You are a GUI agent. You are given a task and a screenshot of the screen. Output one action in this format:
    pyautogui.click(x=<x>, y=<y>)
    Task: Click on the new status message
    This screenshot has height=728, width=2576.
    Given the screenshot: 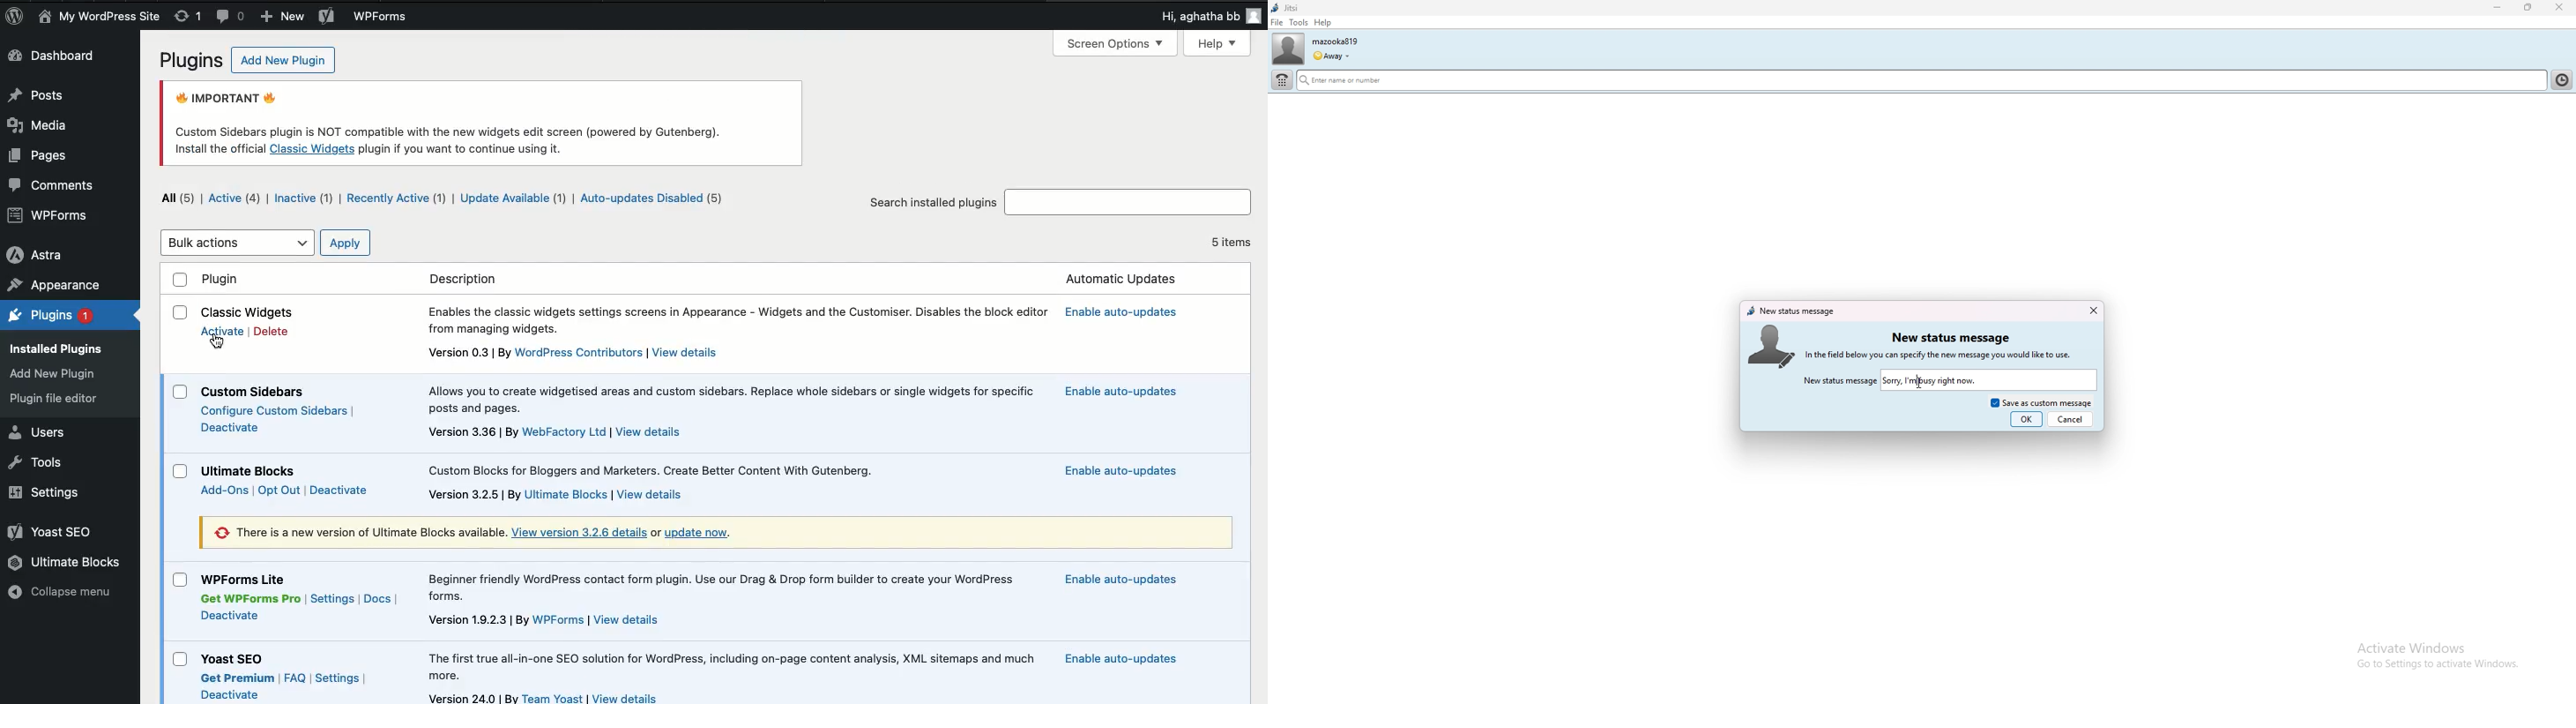 What is the action you would take?
    pyautogui.click(x=1840, y=381)
    